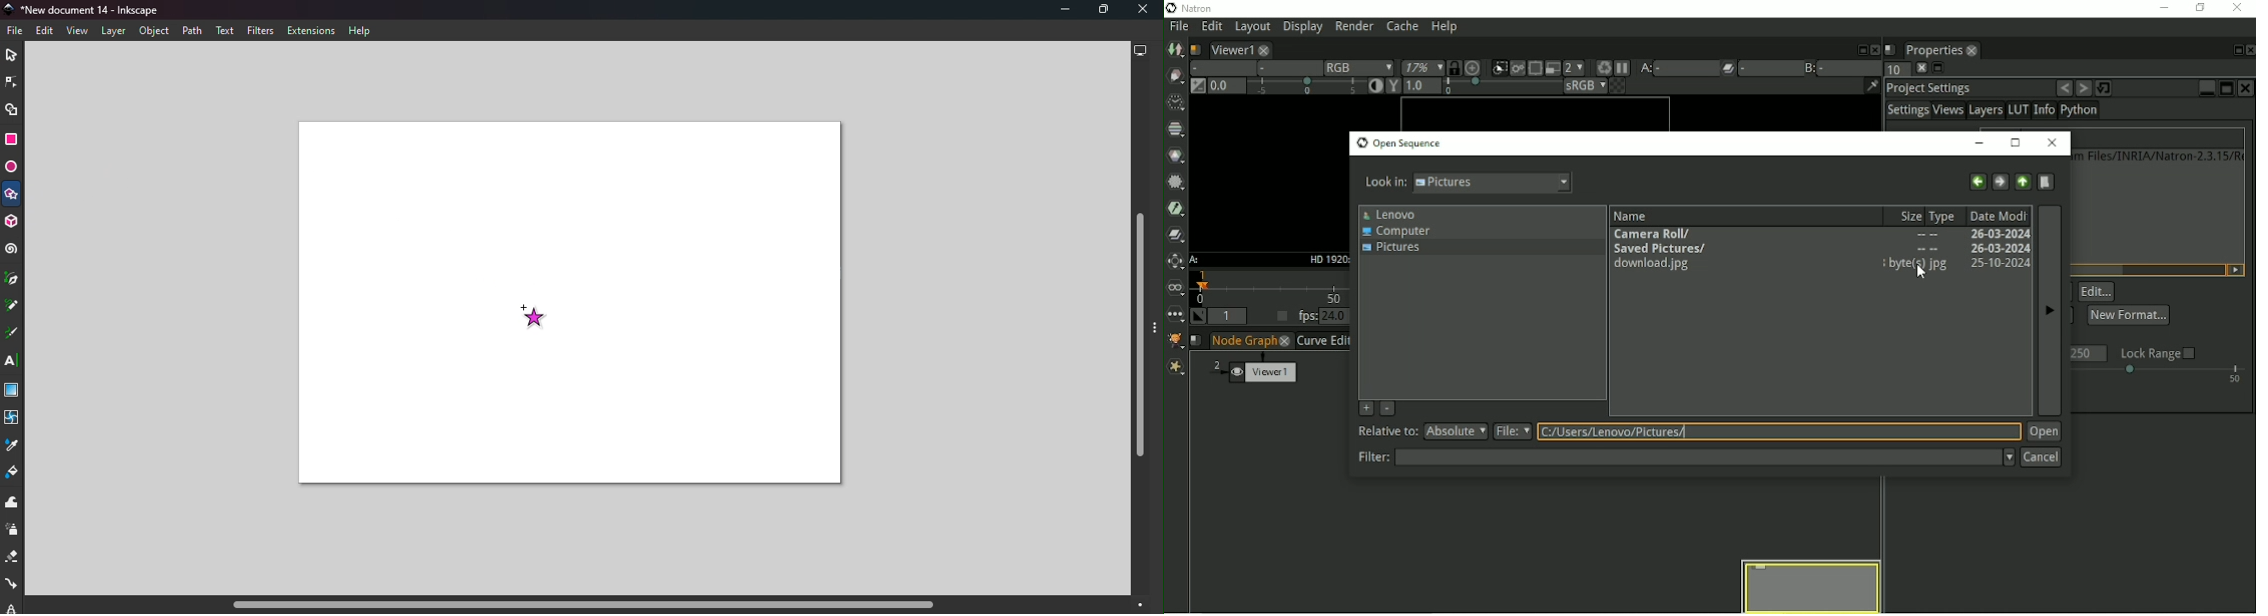 The width and height of the screenshot is (2268, 616). I want to click on Toggle command panel, so click(1158, 337).